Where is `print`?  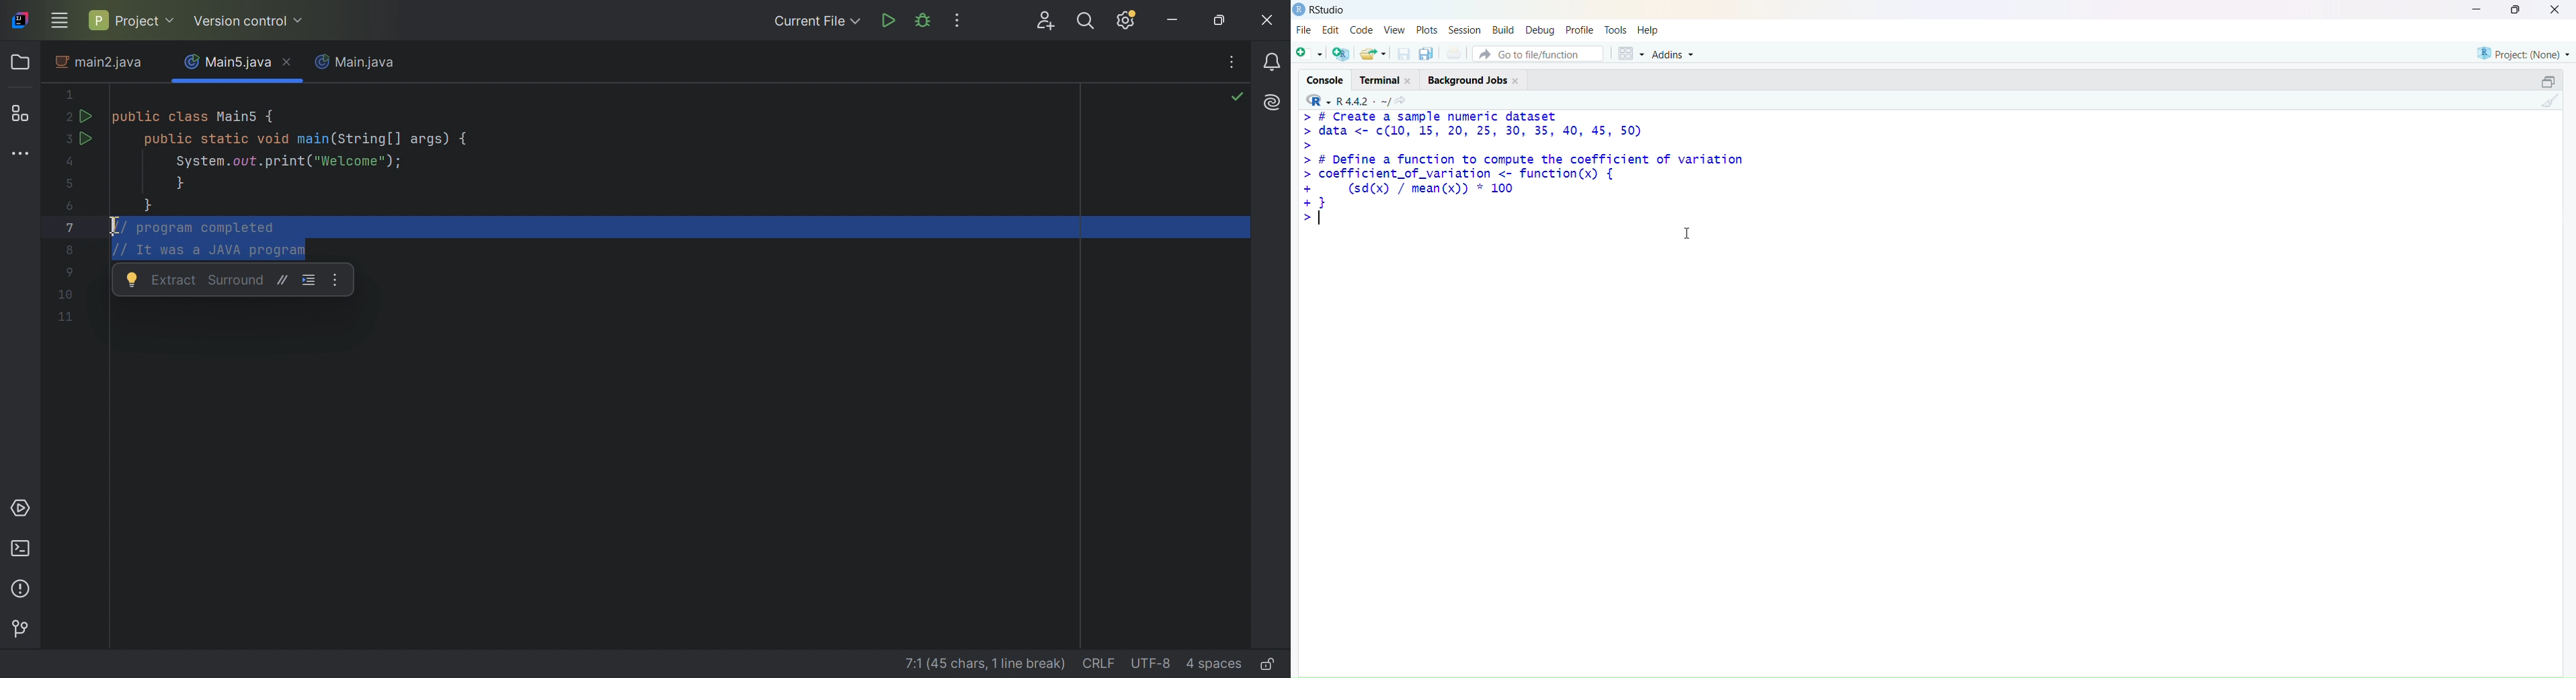 print is located at coordinates (1455, 53).